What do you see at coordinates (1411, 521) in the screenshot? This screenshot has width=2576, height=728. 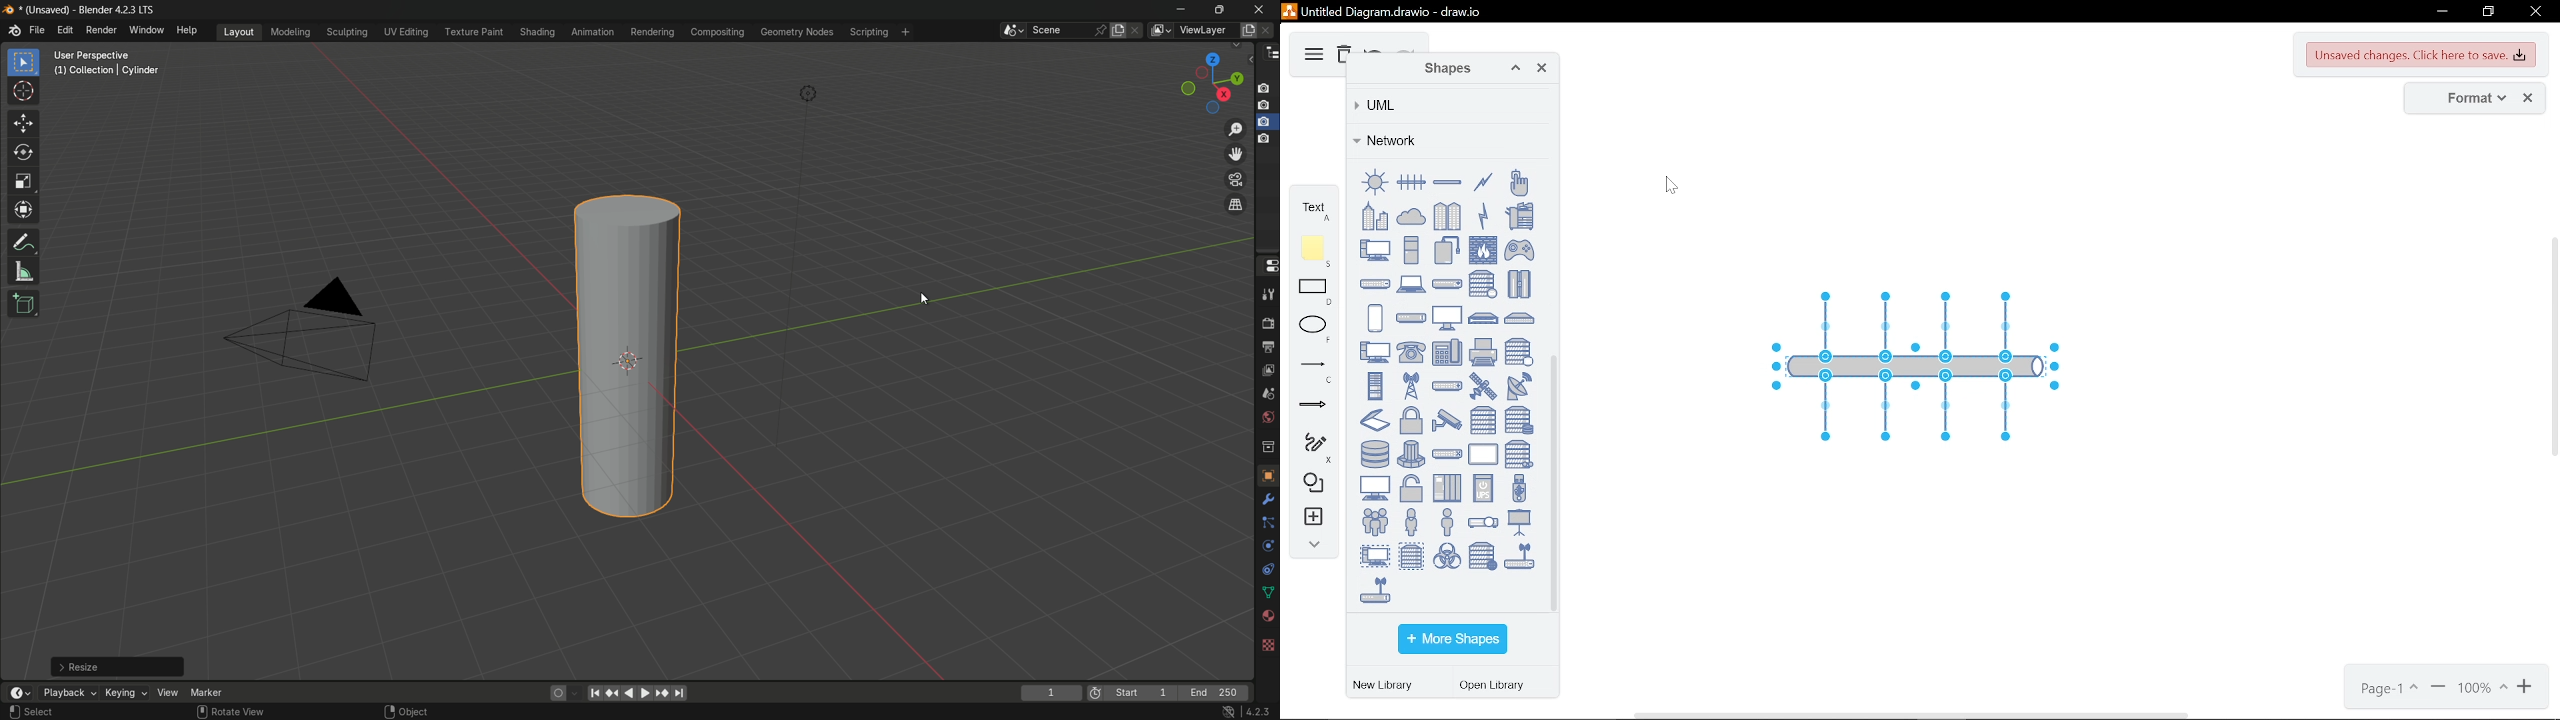 I see `user female` at bounding box center [1411, 521].